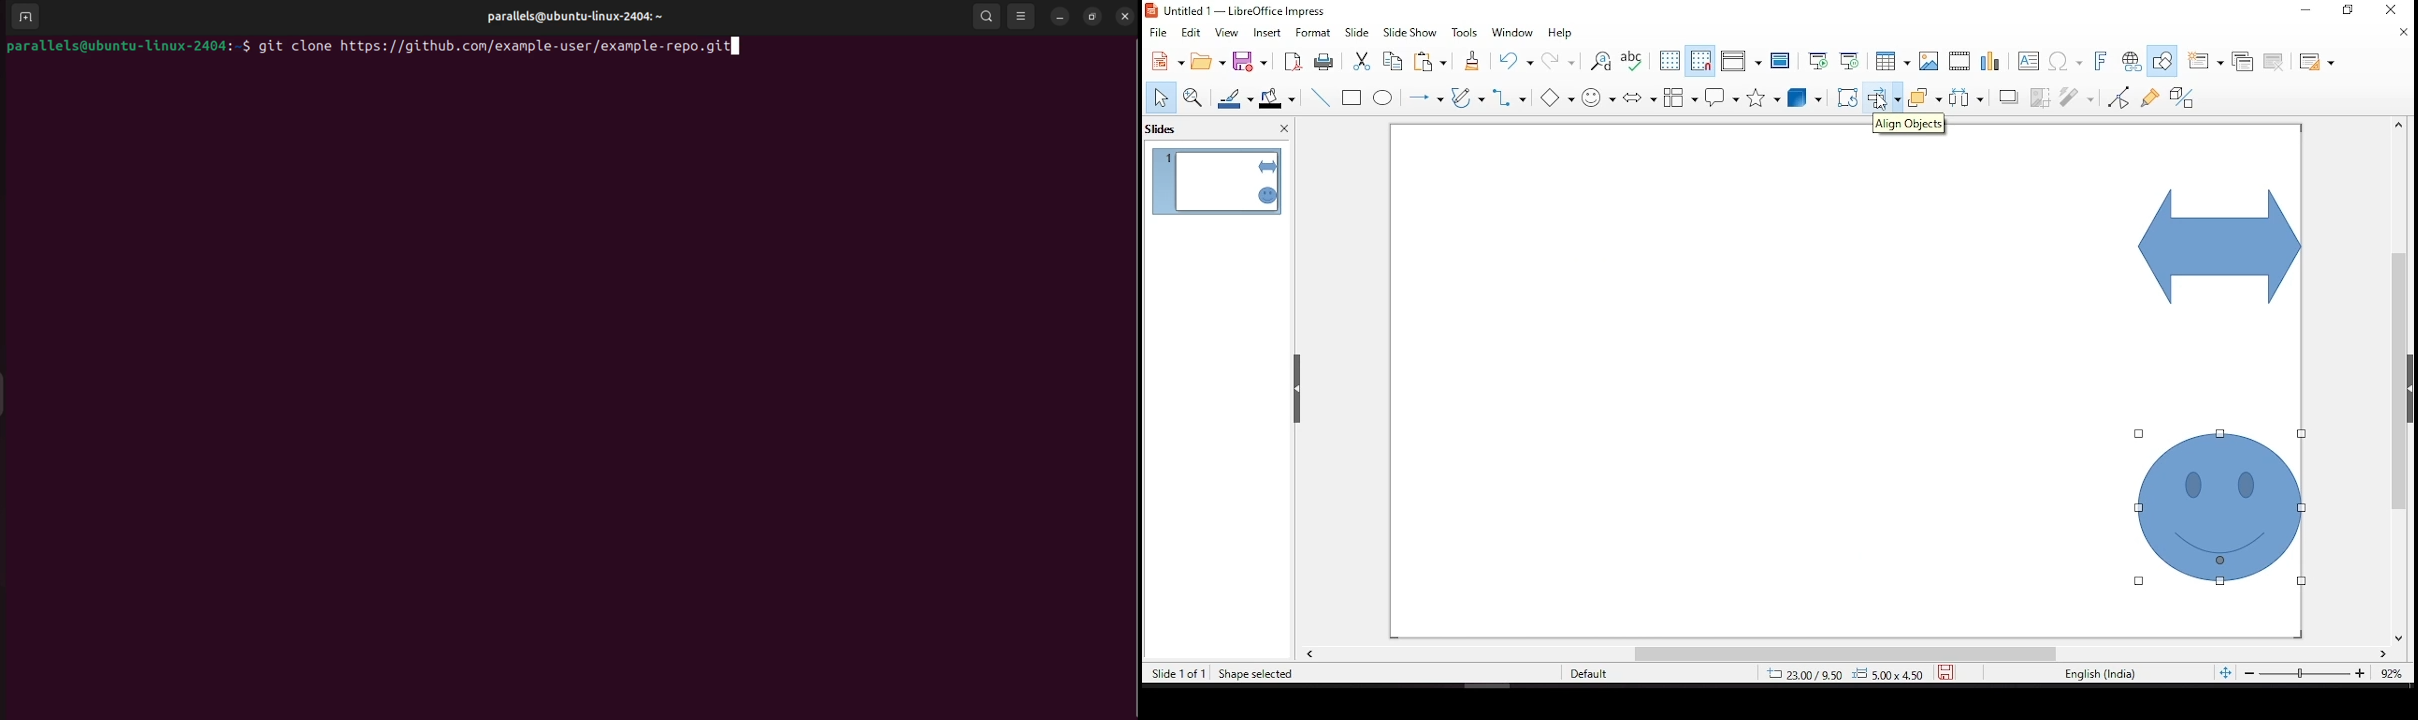  I want to click on new slide, so click(2205, 60).